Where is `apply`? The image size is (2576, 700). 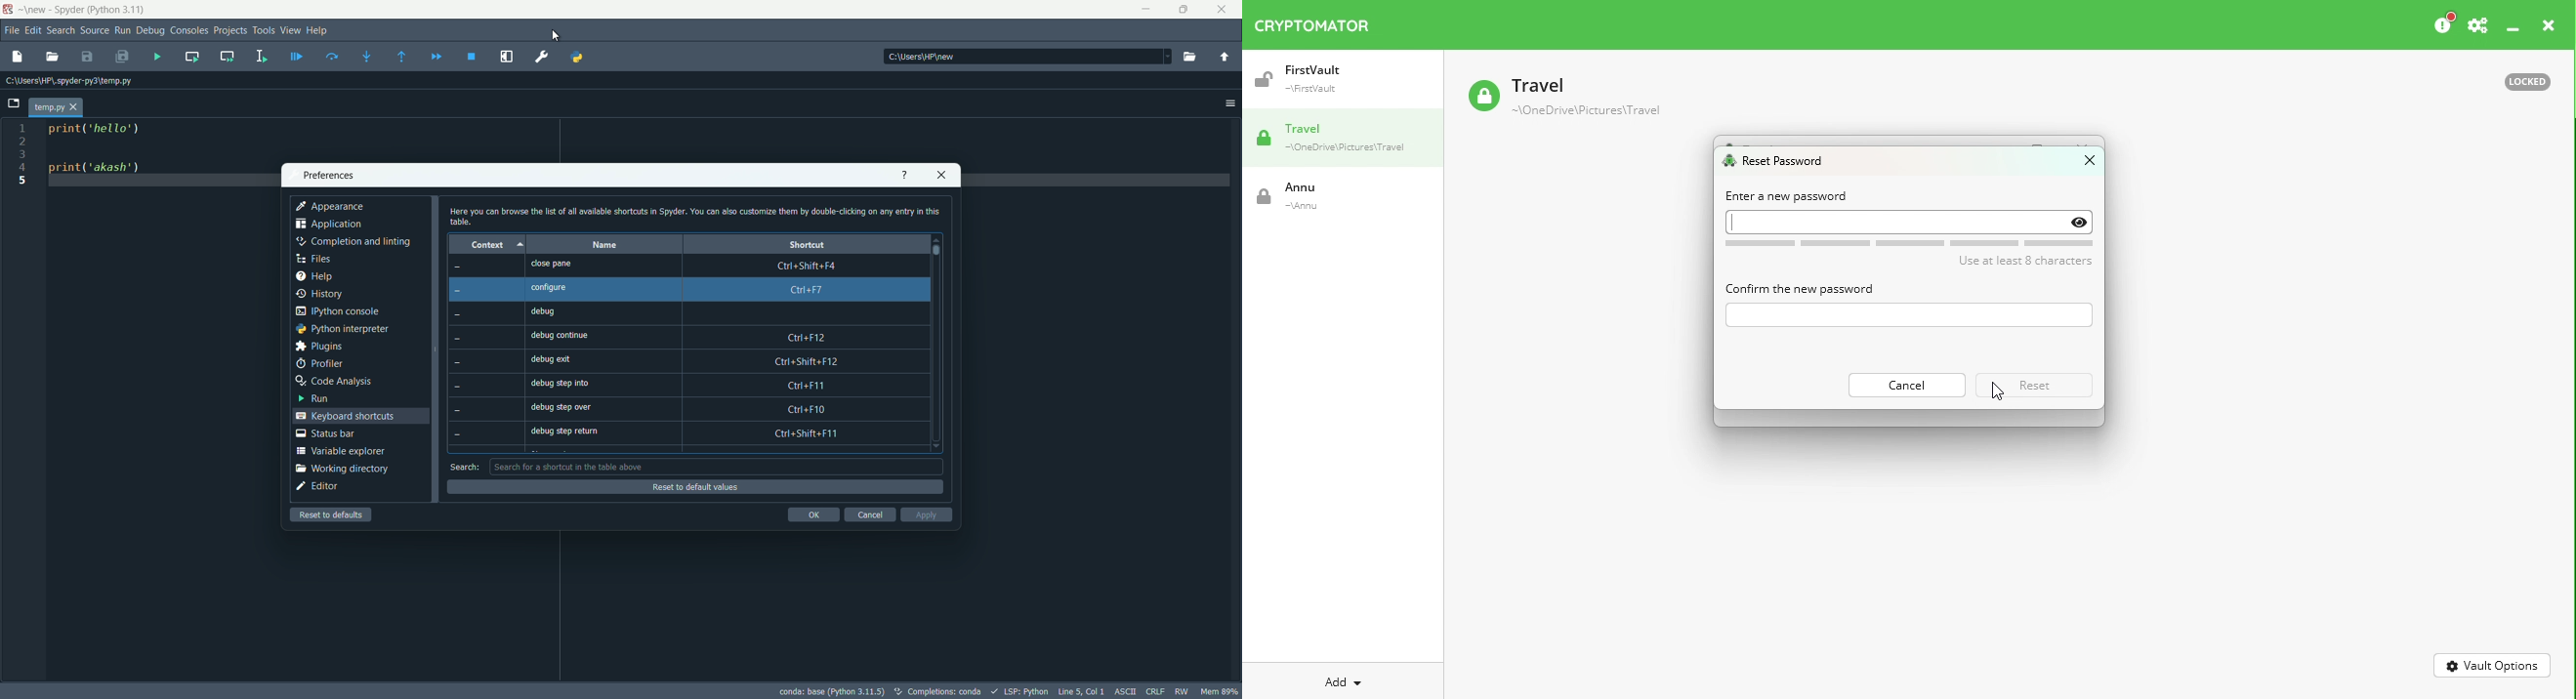
apply is located at coordinates (927, 515).